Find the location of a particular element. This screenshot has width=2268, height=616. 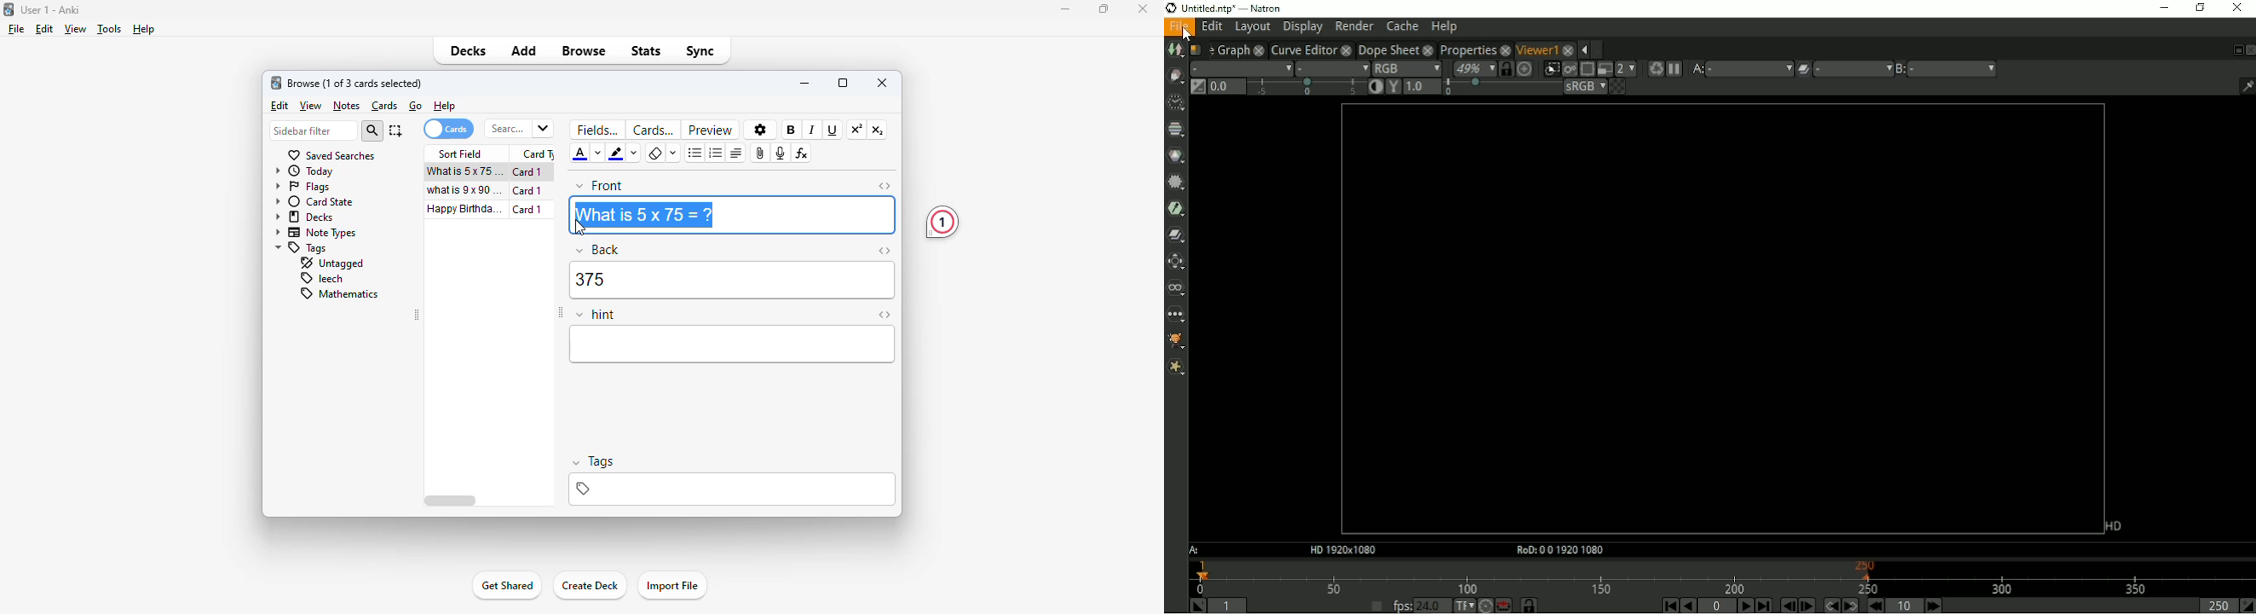

back is located at coordinates (599, 250).